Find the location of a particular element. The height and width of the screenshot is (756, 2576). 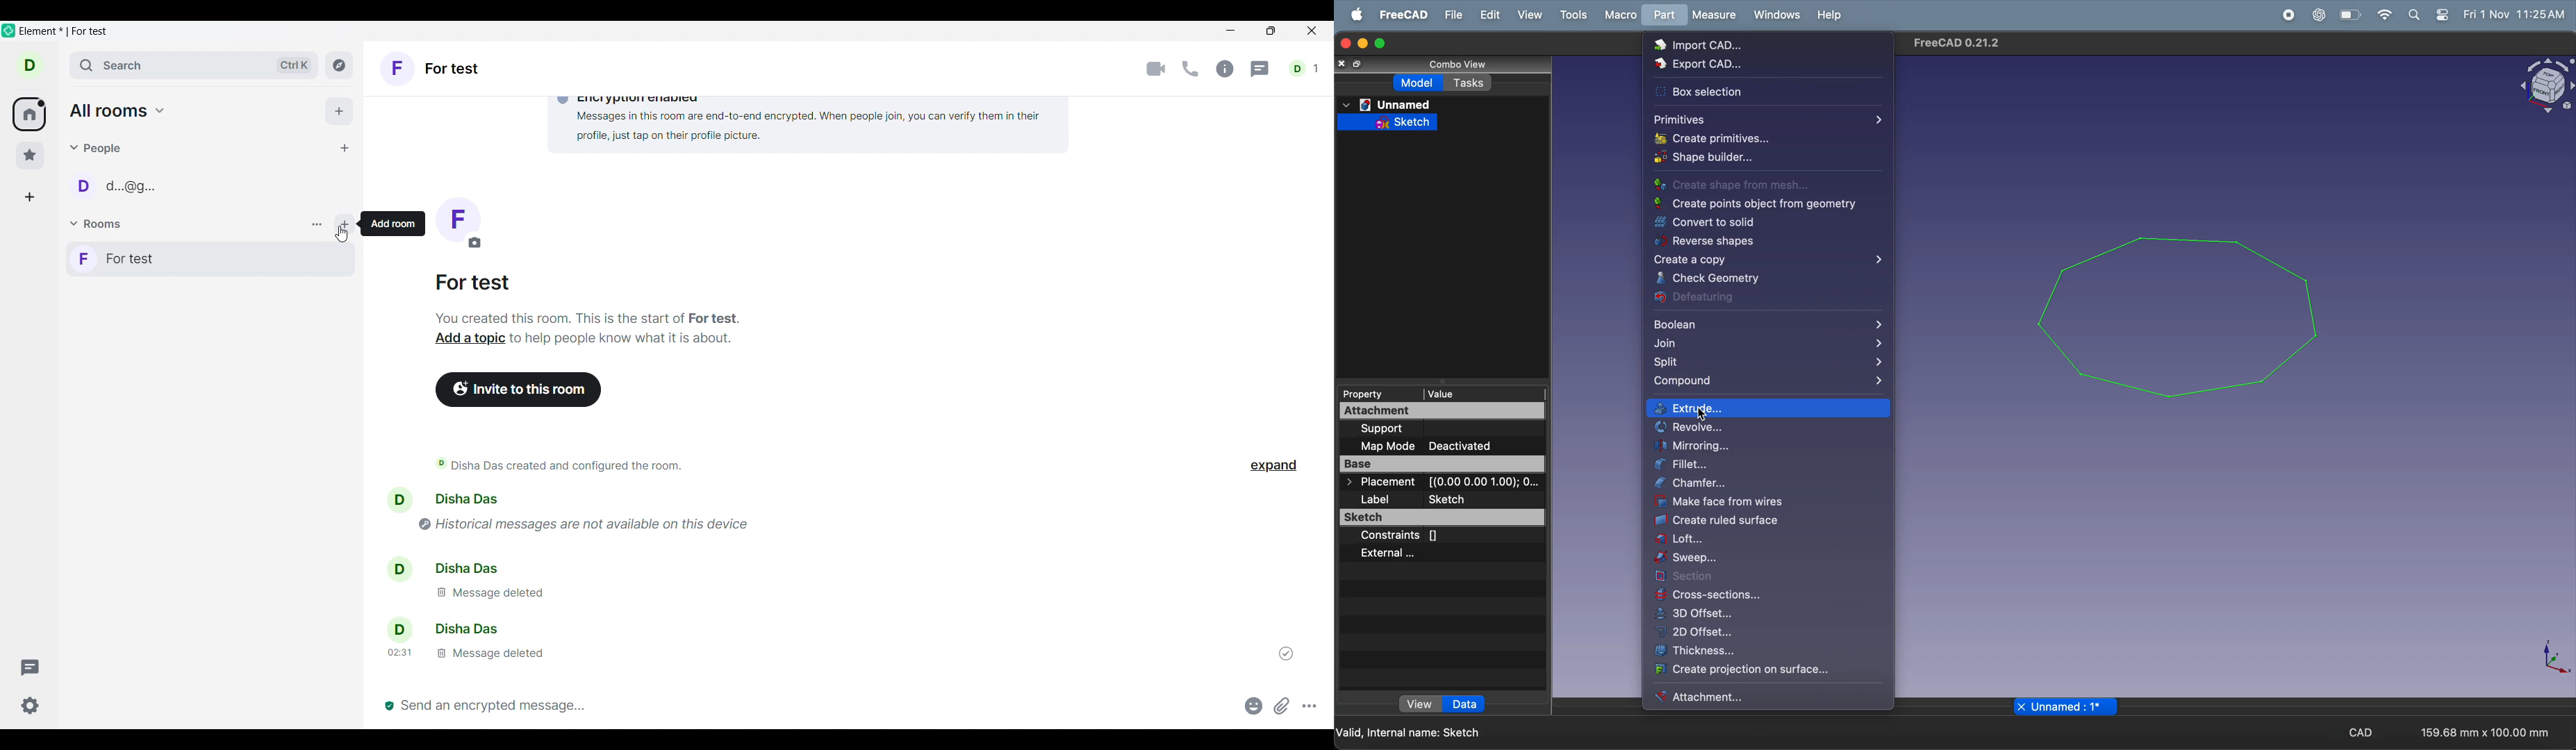

convert to soild is located at coordinates (1751, 223).